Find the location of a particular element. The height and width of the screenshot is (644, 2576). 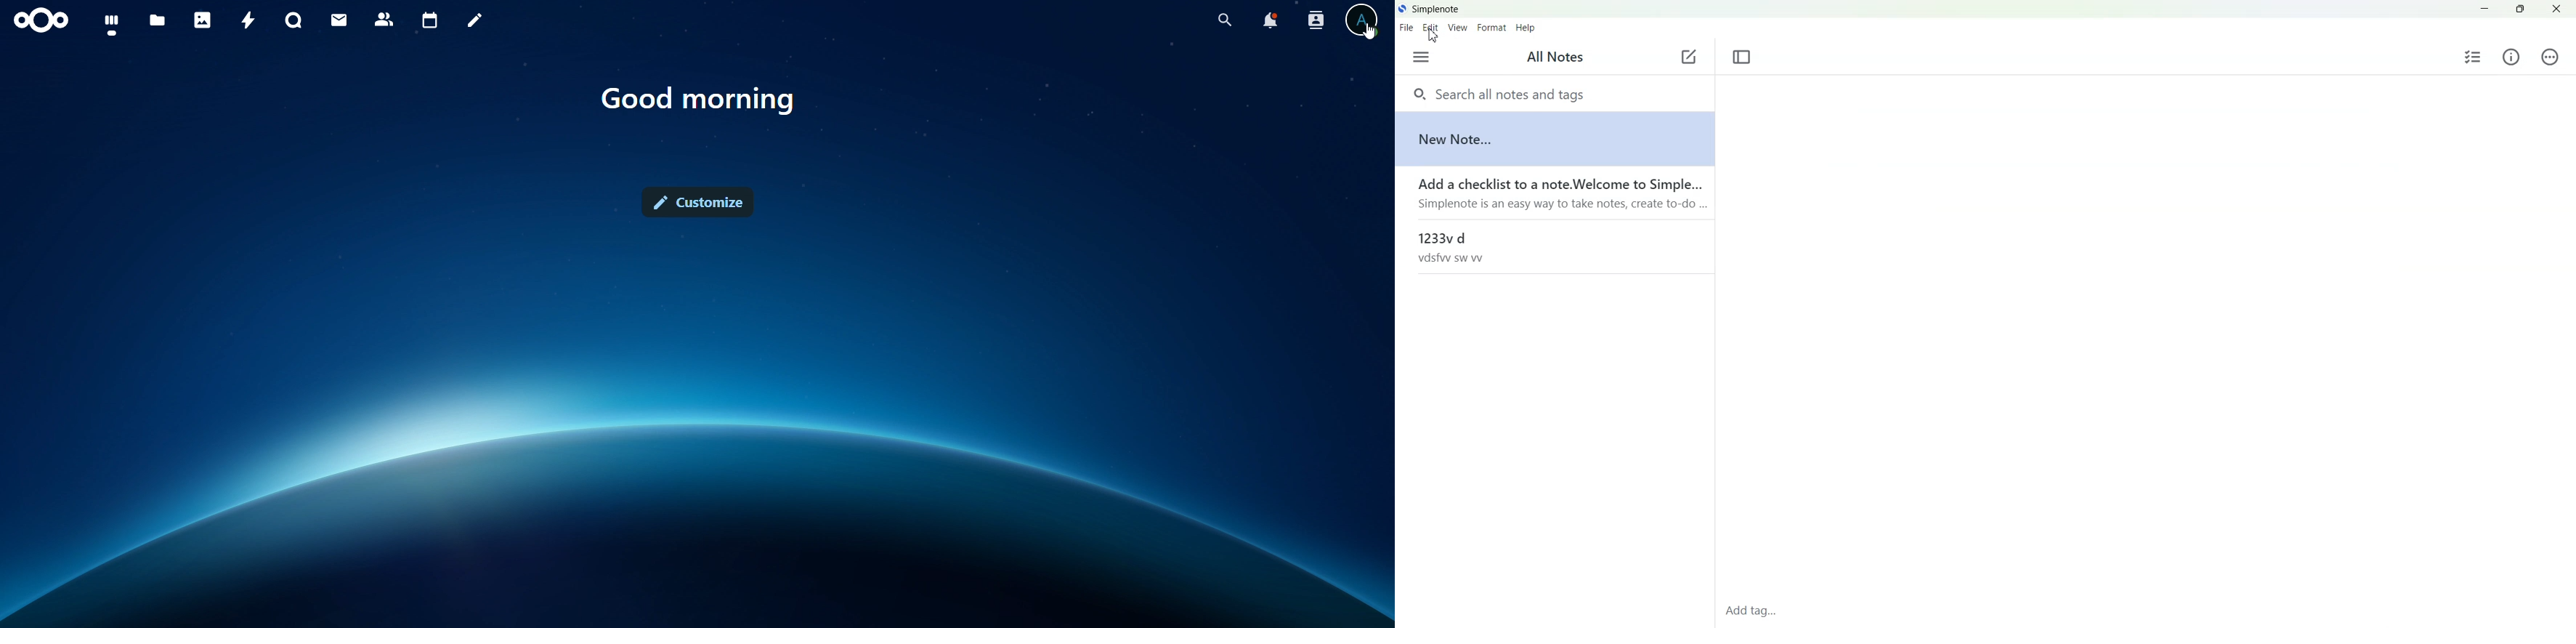

notifications is located at coordinates (1270, 20).